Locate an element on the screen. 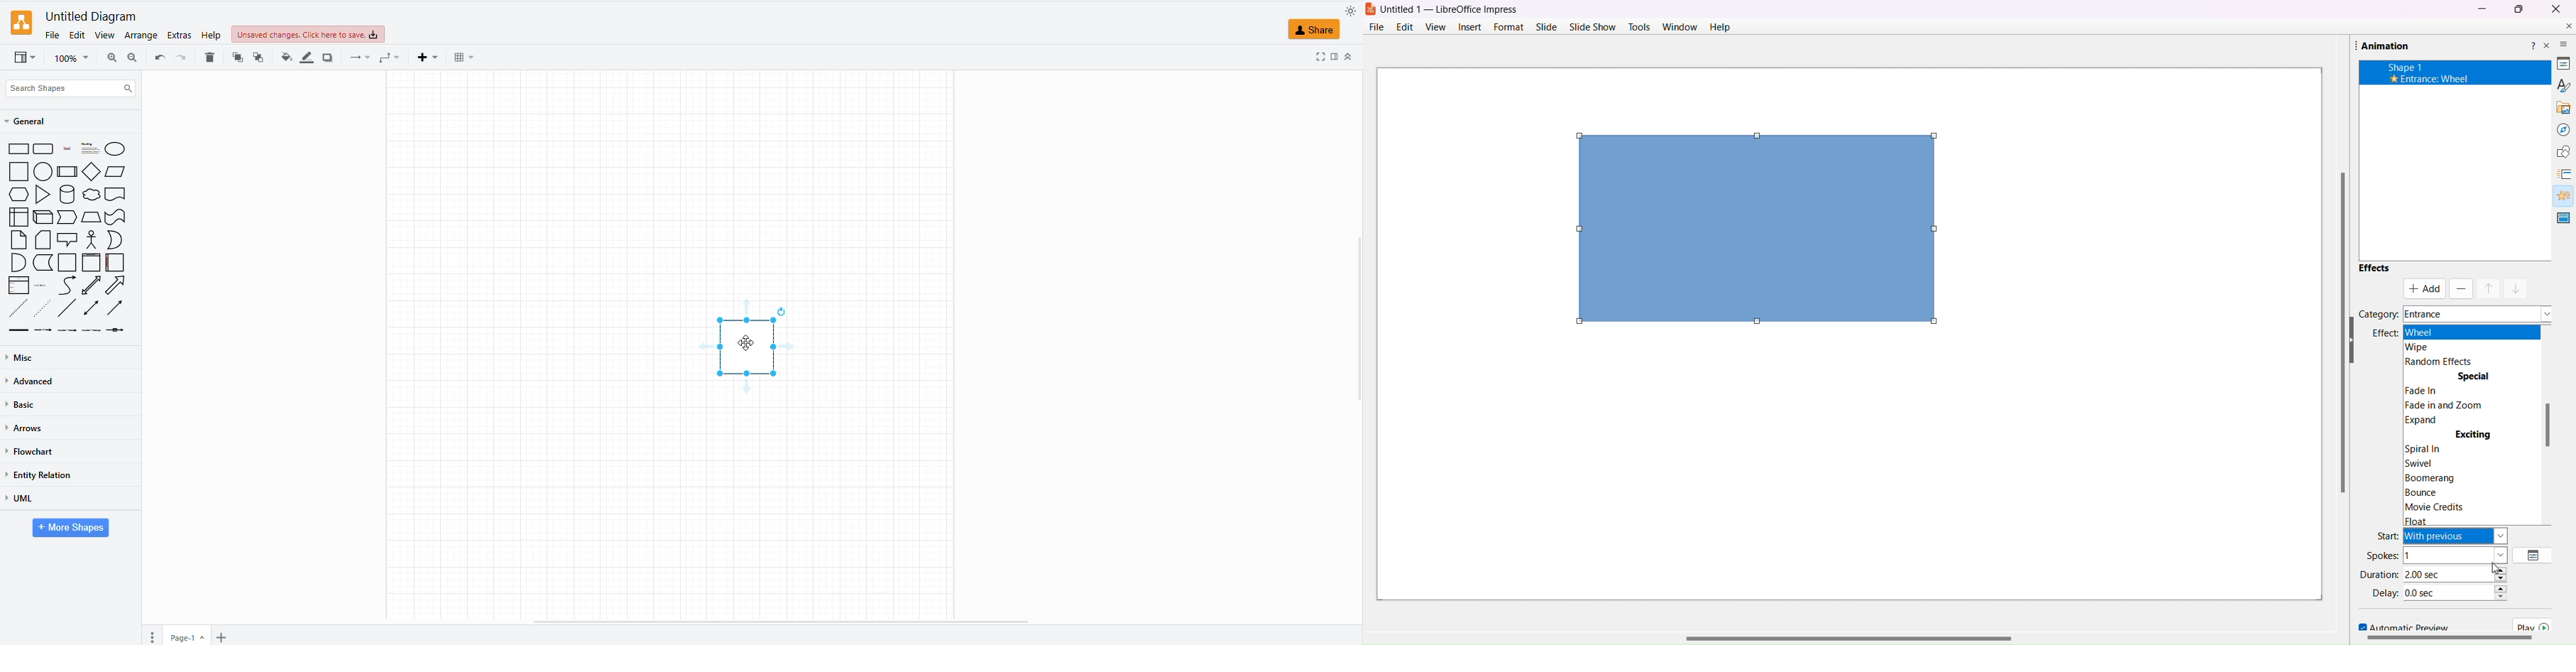  Close is located at coordinates (2555, 8).